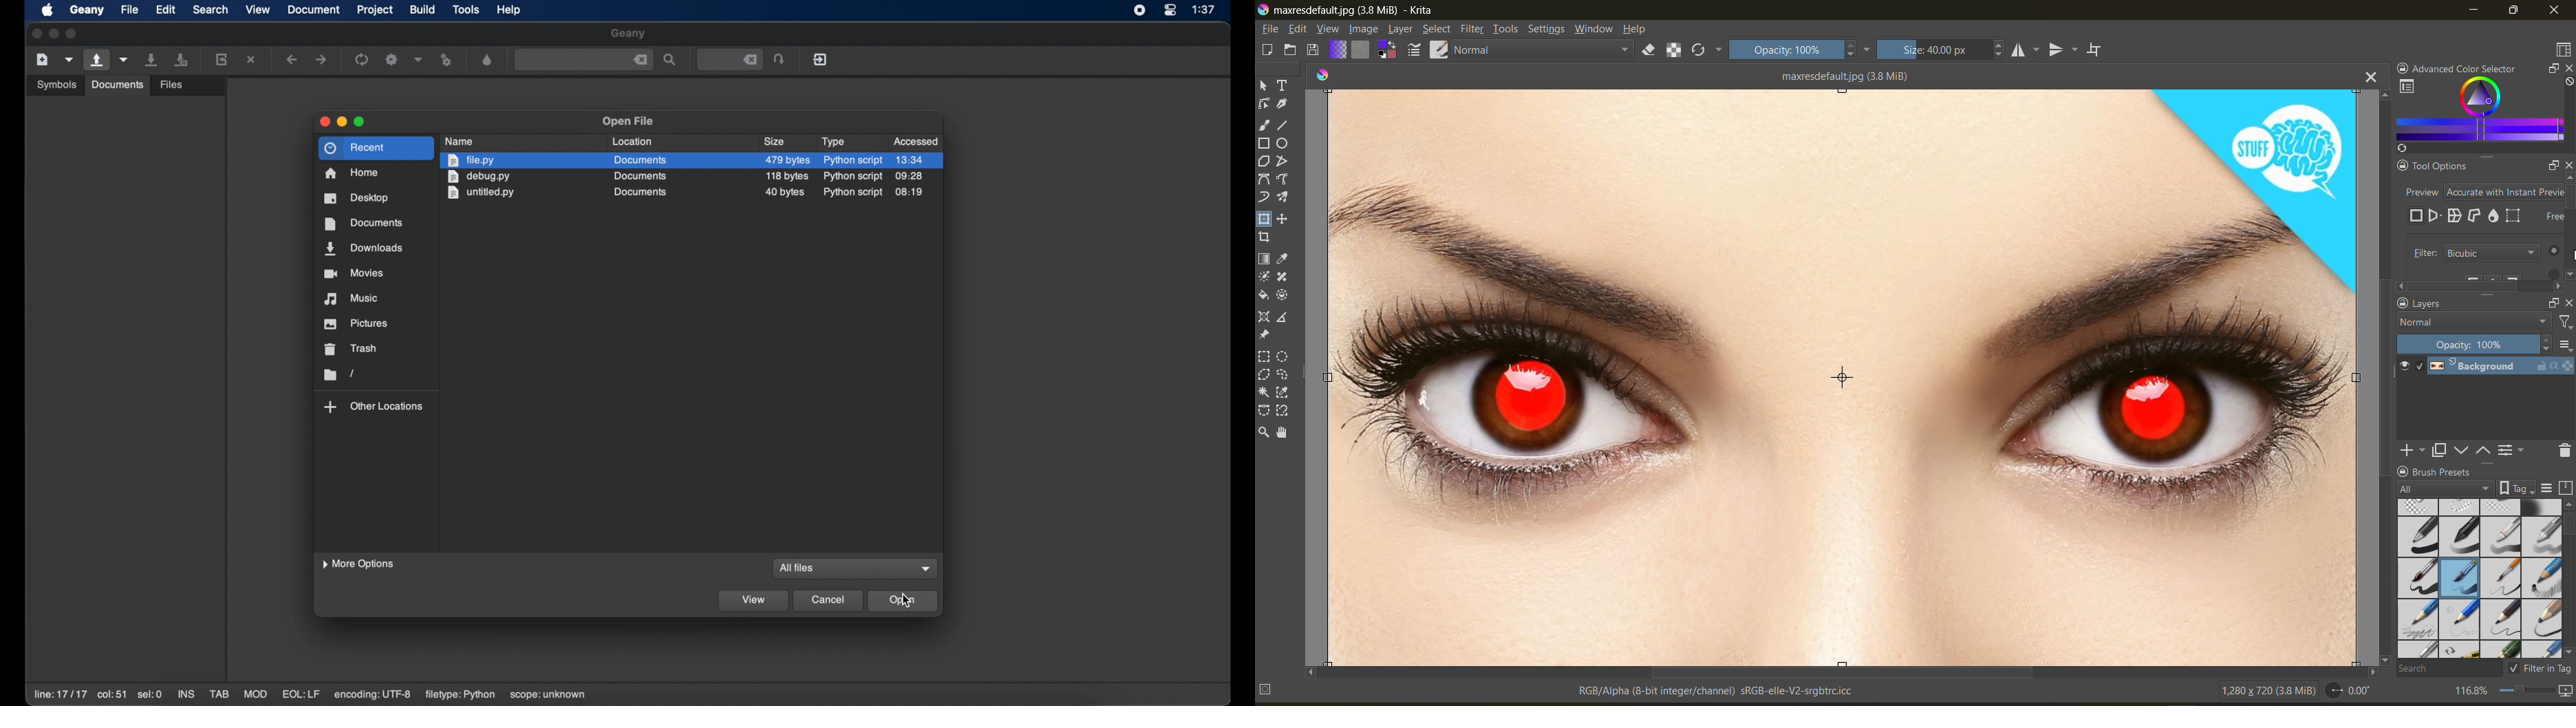 Image resolution: width=2576 pixels, height=728 pixels. What do you see at coordinates (360, 122) in the screenshot?
I see `maximize` at bounding box center [360, 122].